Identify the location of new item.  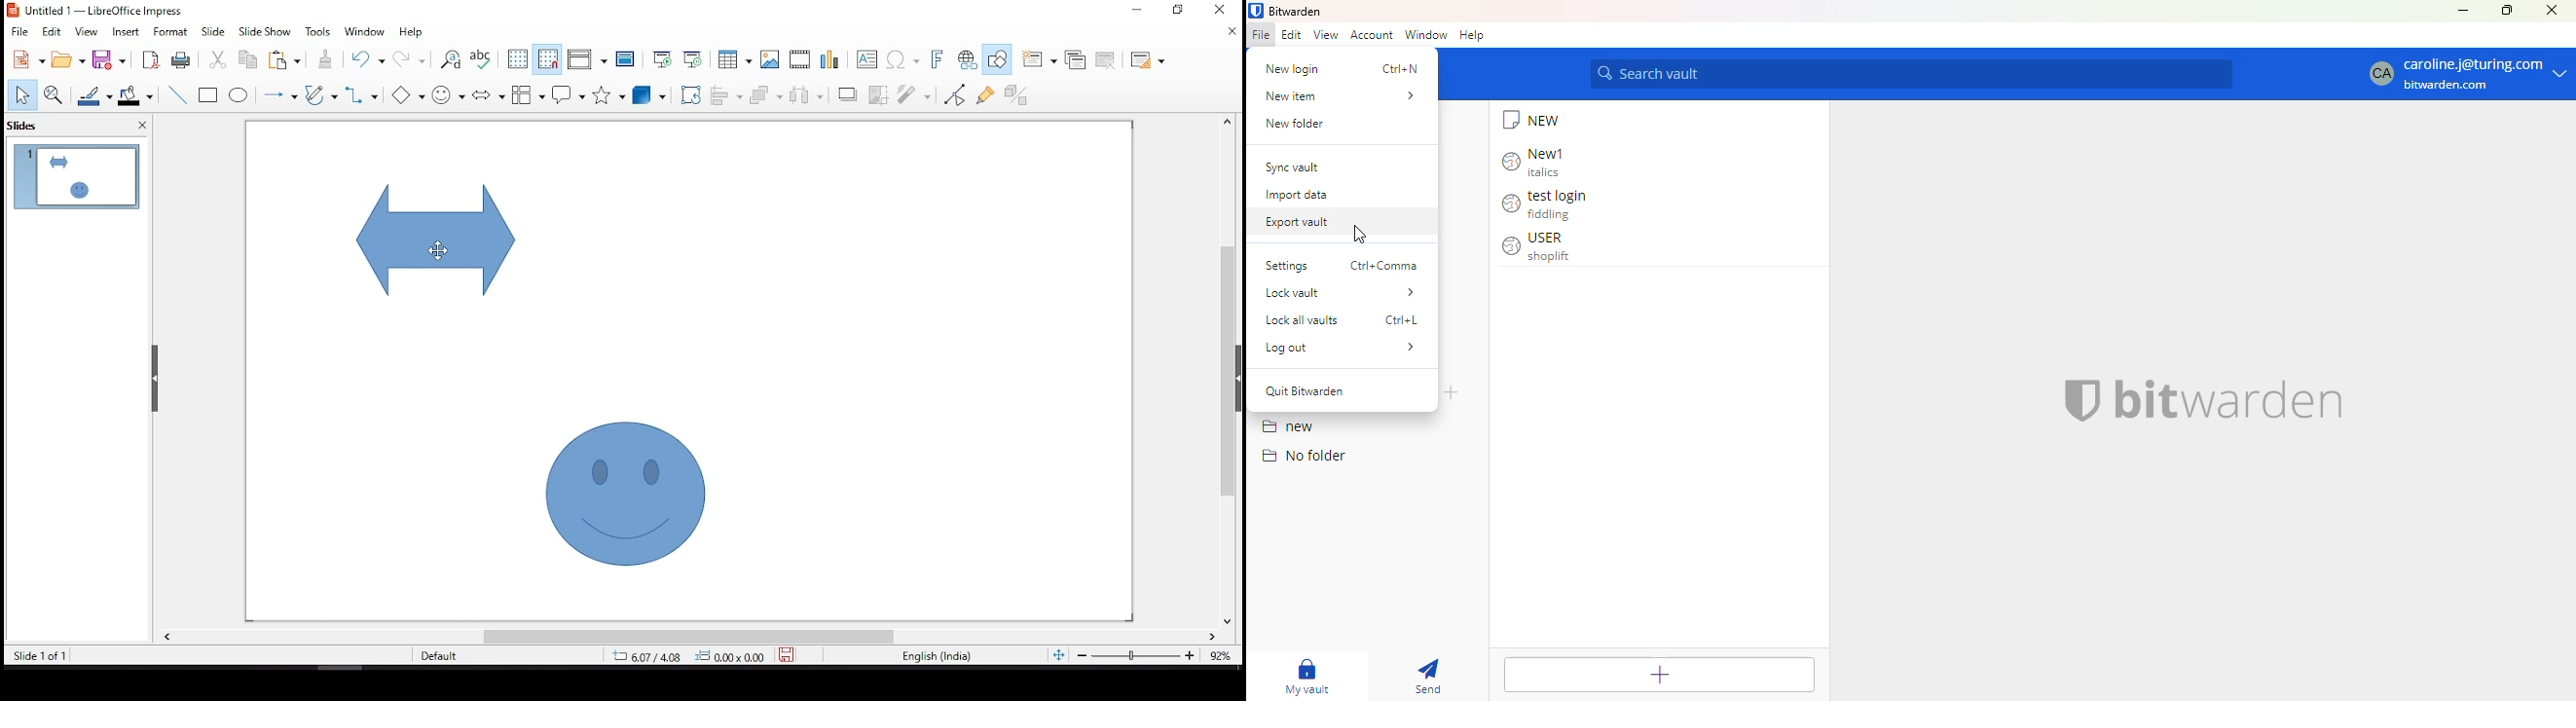
(1343, 96).